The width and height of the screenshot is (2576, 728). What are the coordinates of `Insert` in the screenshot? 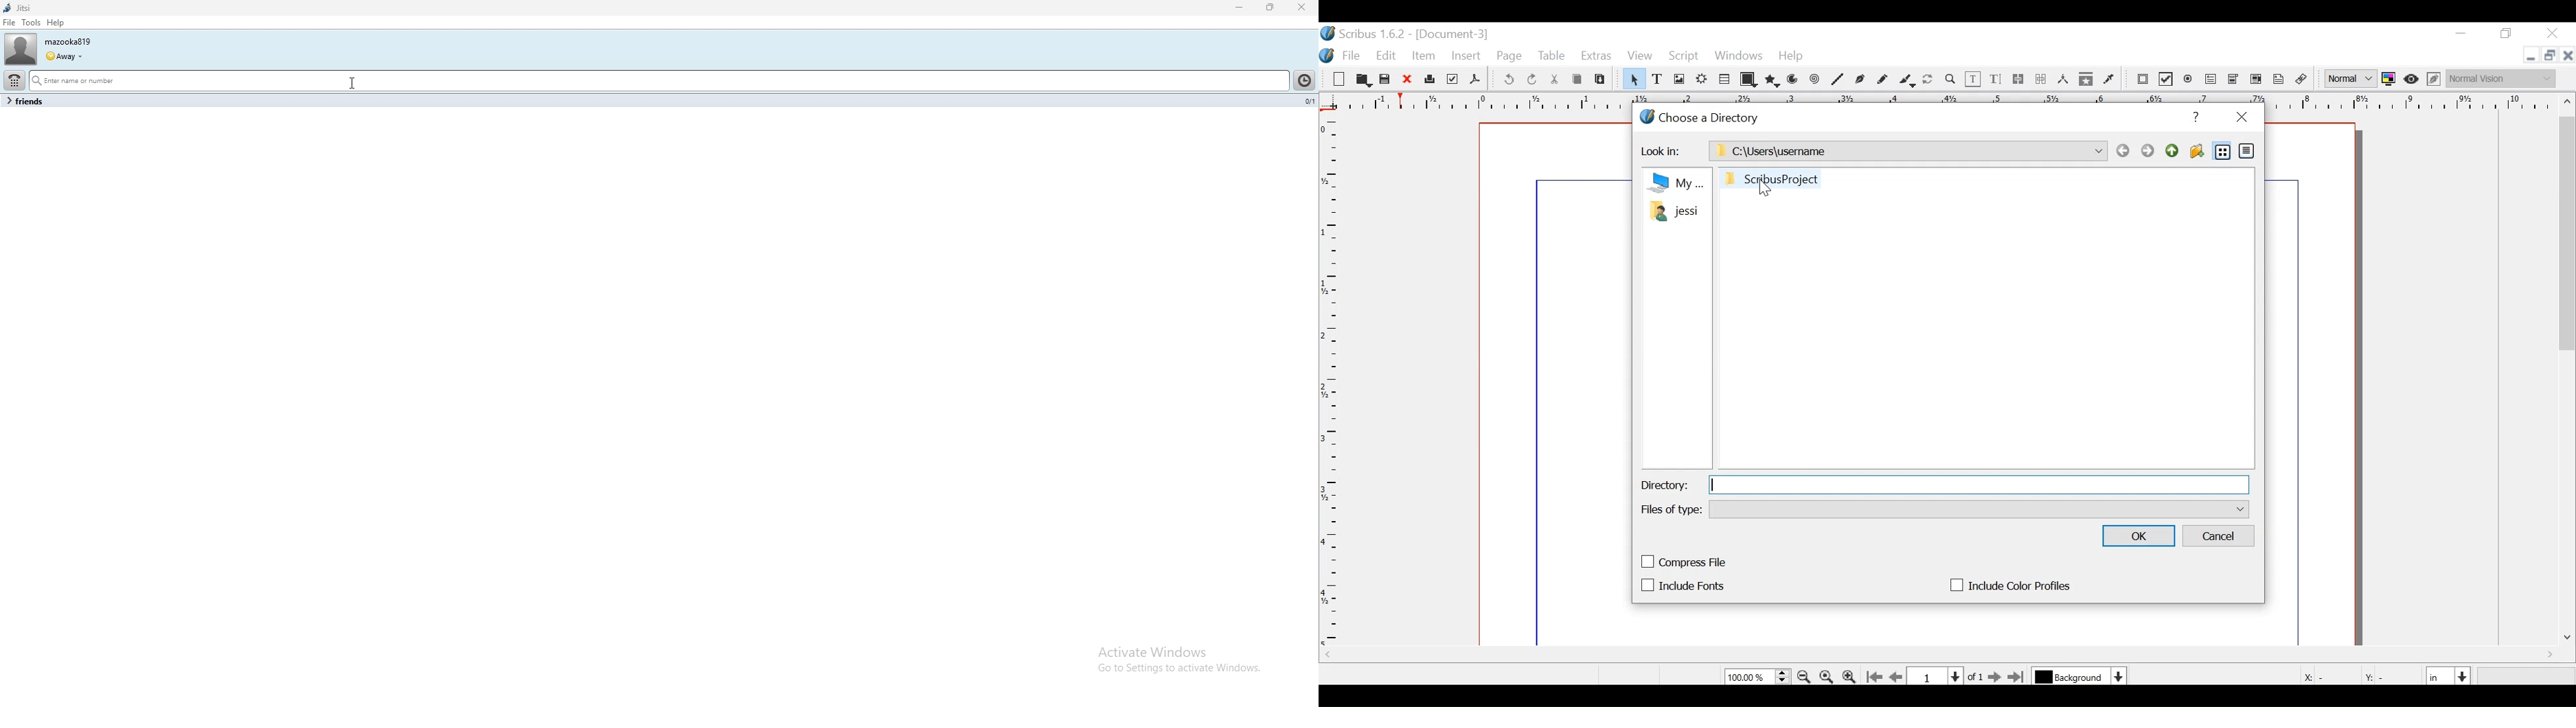 It's located at (1465, 56).